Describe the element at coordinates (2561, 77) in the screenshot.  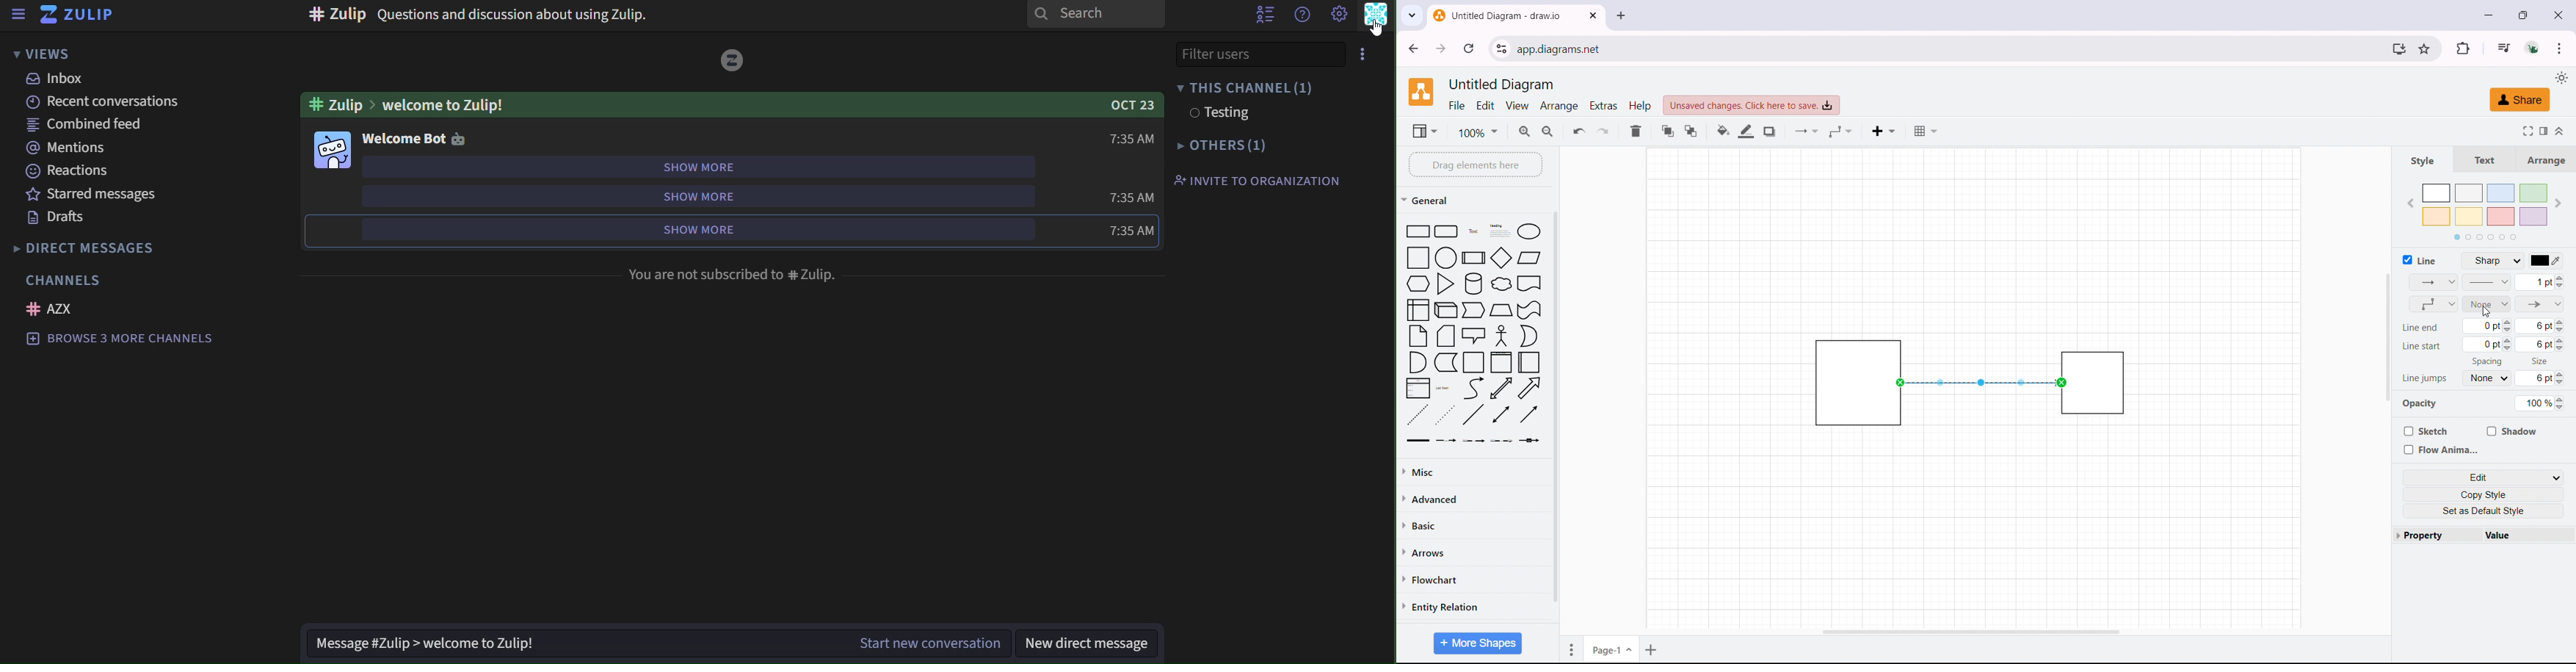
I see `select theme` at that location.